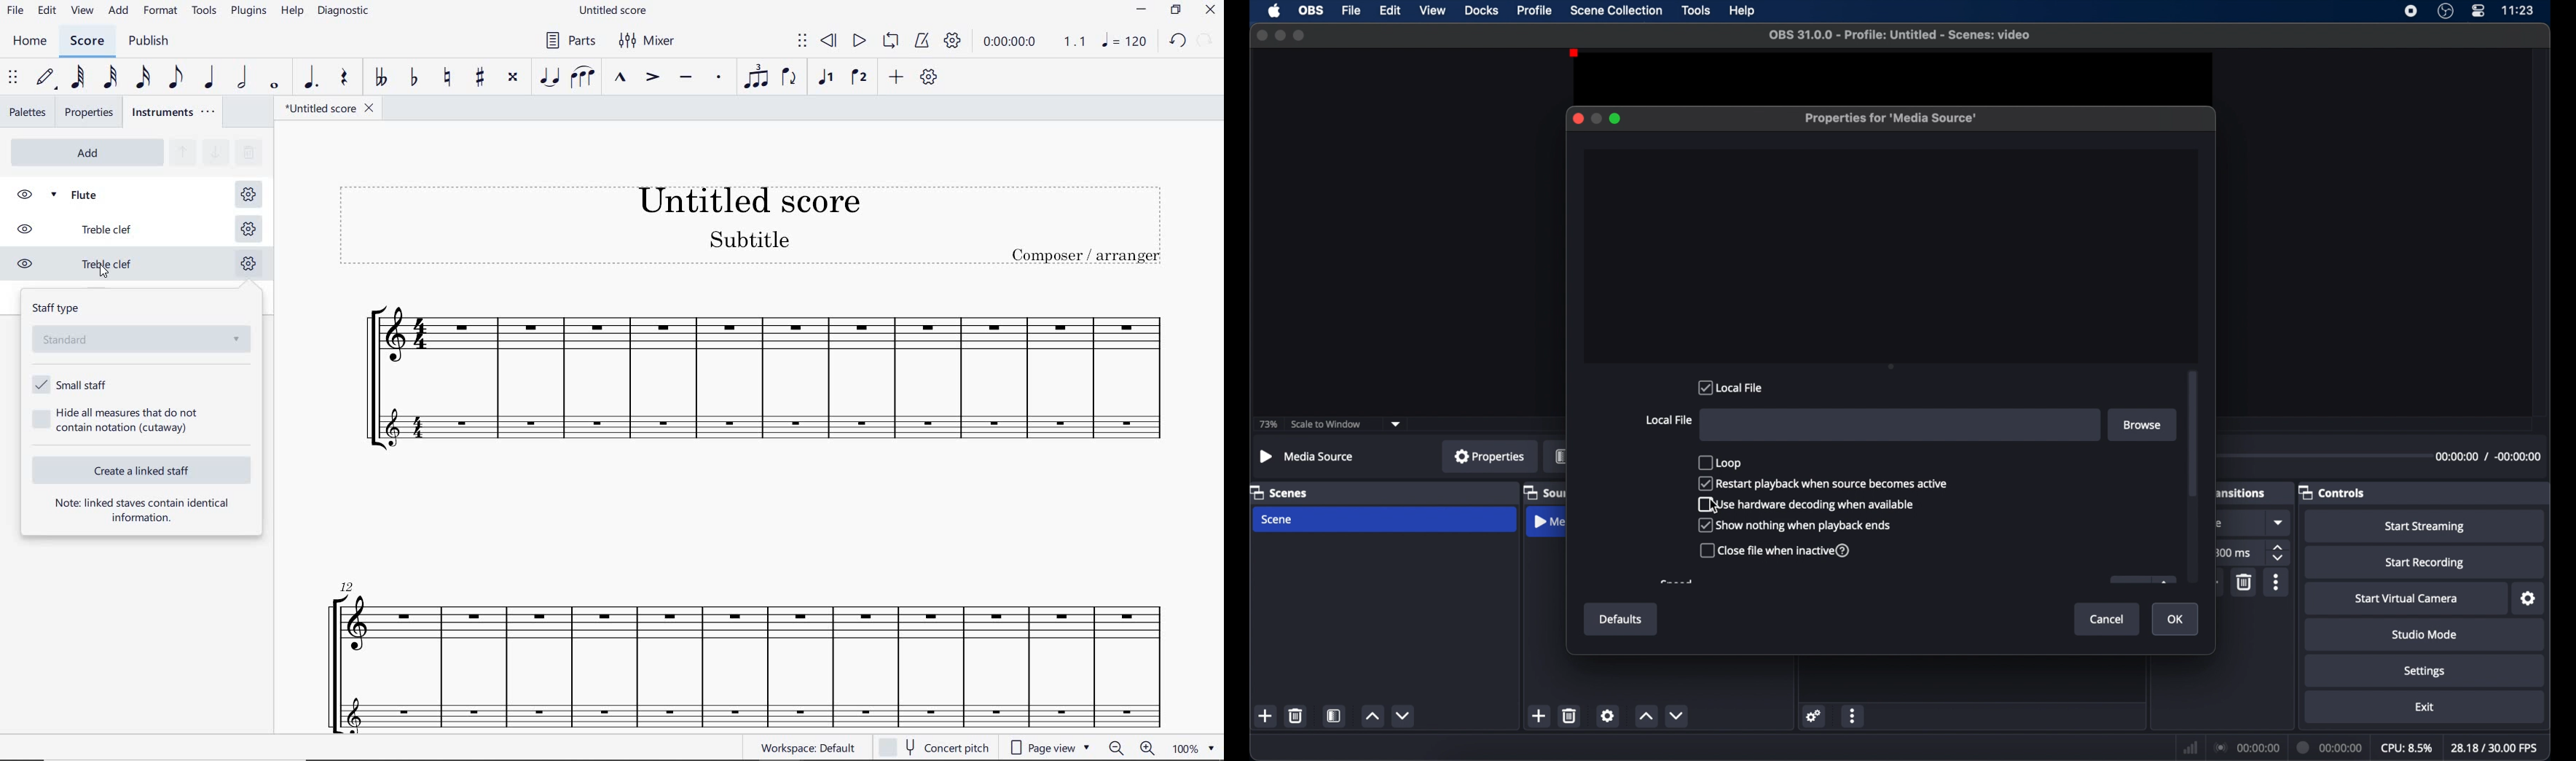 Image resolution: width=2576 pixels, height=784 pixels. Describe the element at coordinates (213, 151) in the screenshot. I see `MOVE SELECTED INSTRUMENT DOWN` at that location.